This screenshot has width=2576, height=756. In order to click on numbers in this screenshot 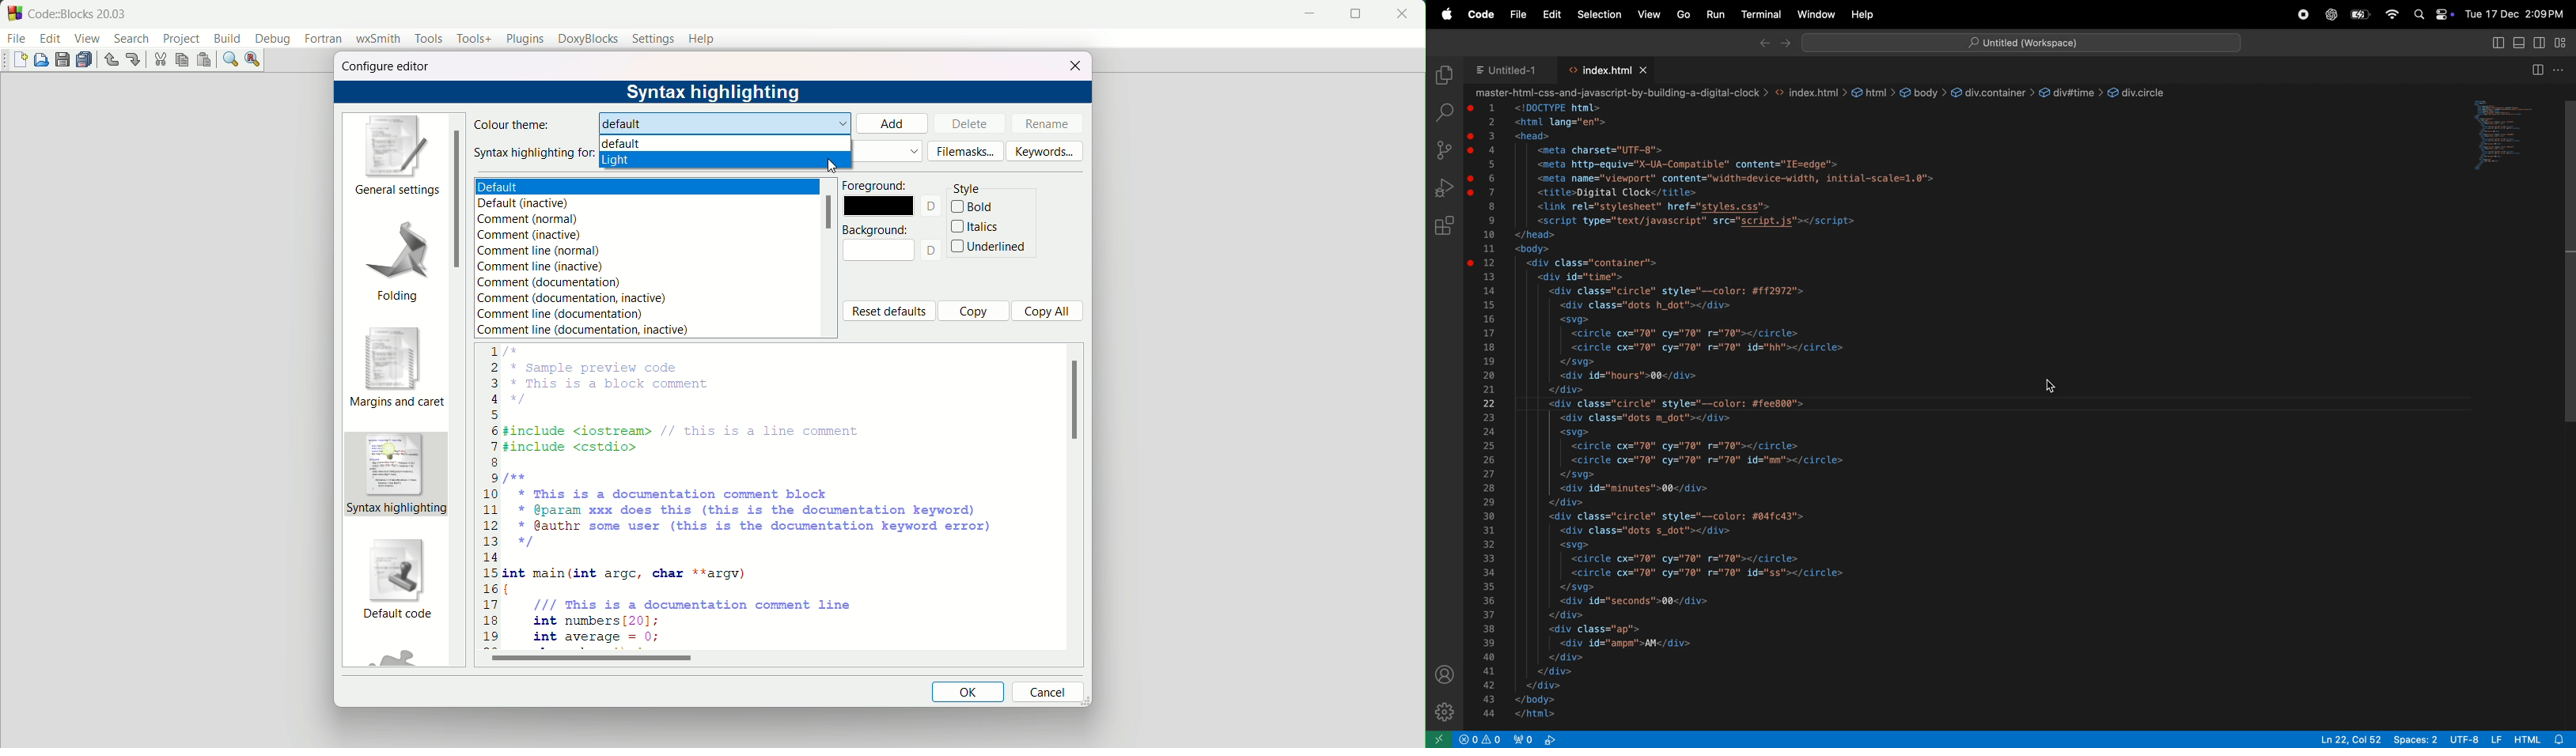, I will do `click(488, 498)`.